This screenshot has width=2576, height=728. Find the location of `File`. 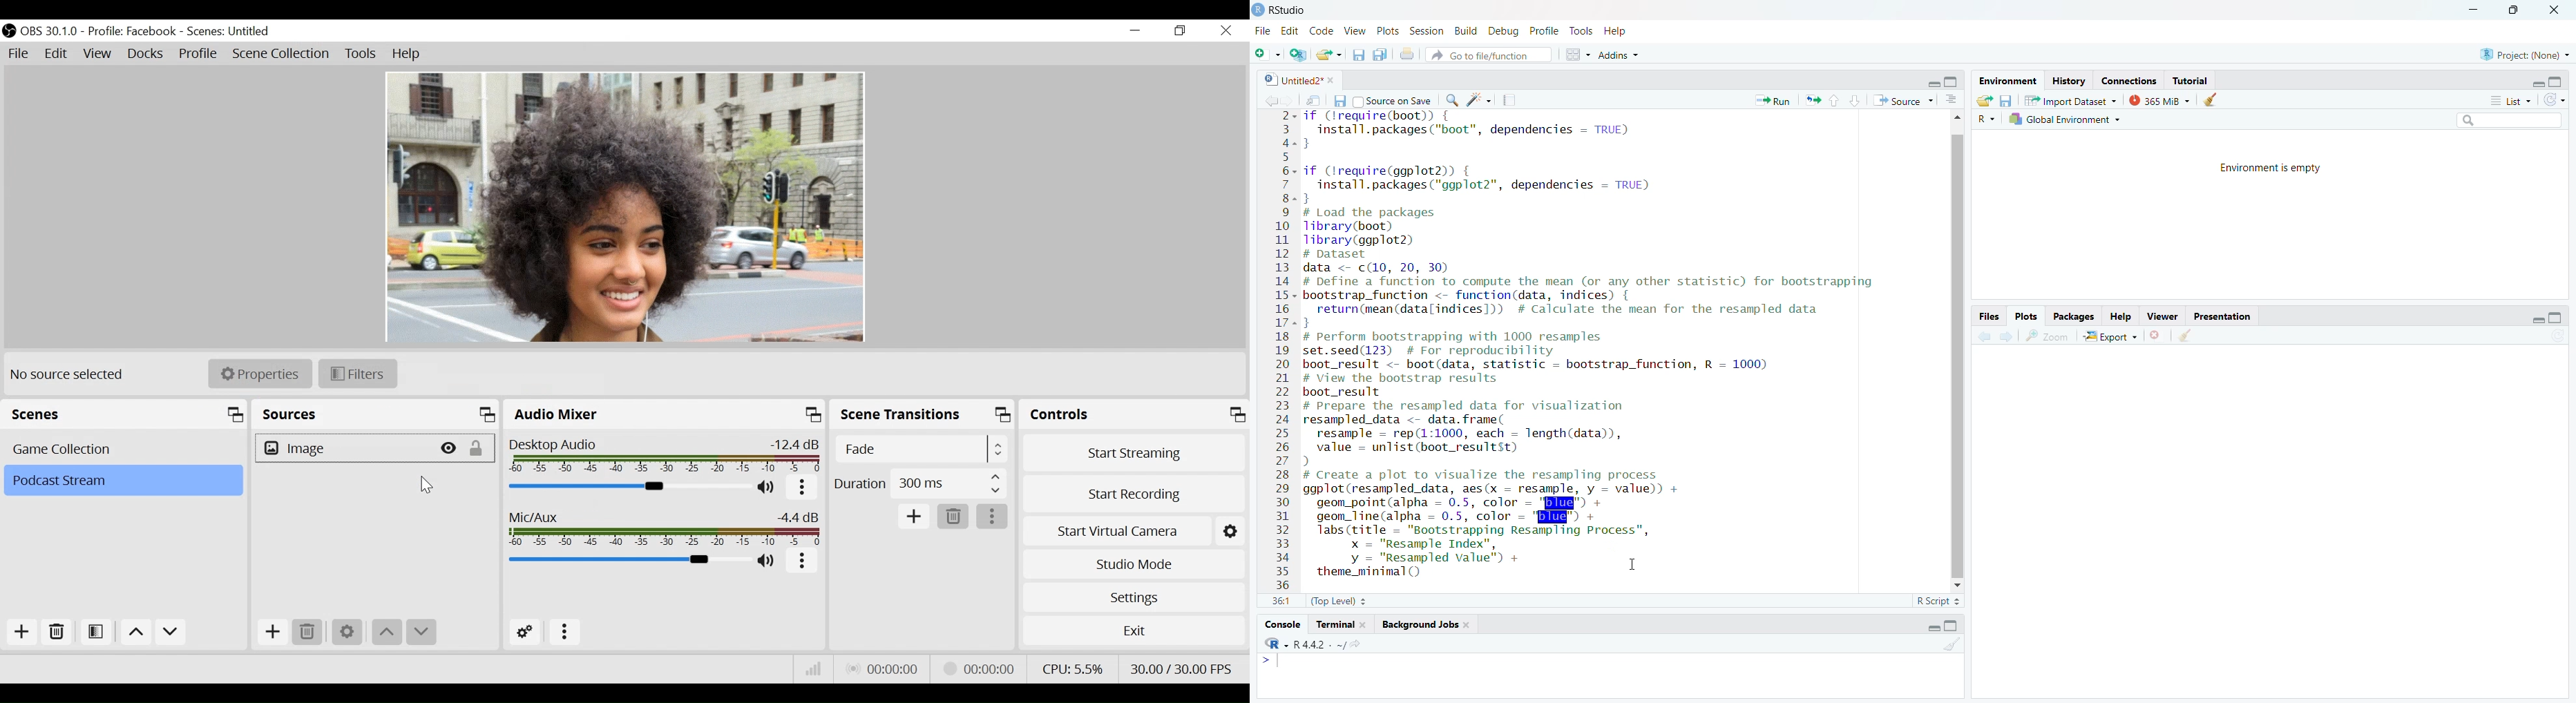

File is located at coordinates (20, 53).